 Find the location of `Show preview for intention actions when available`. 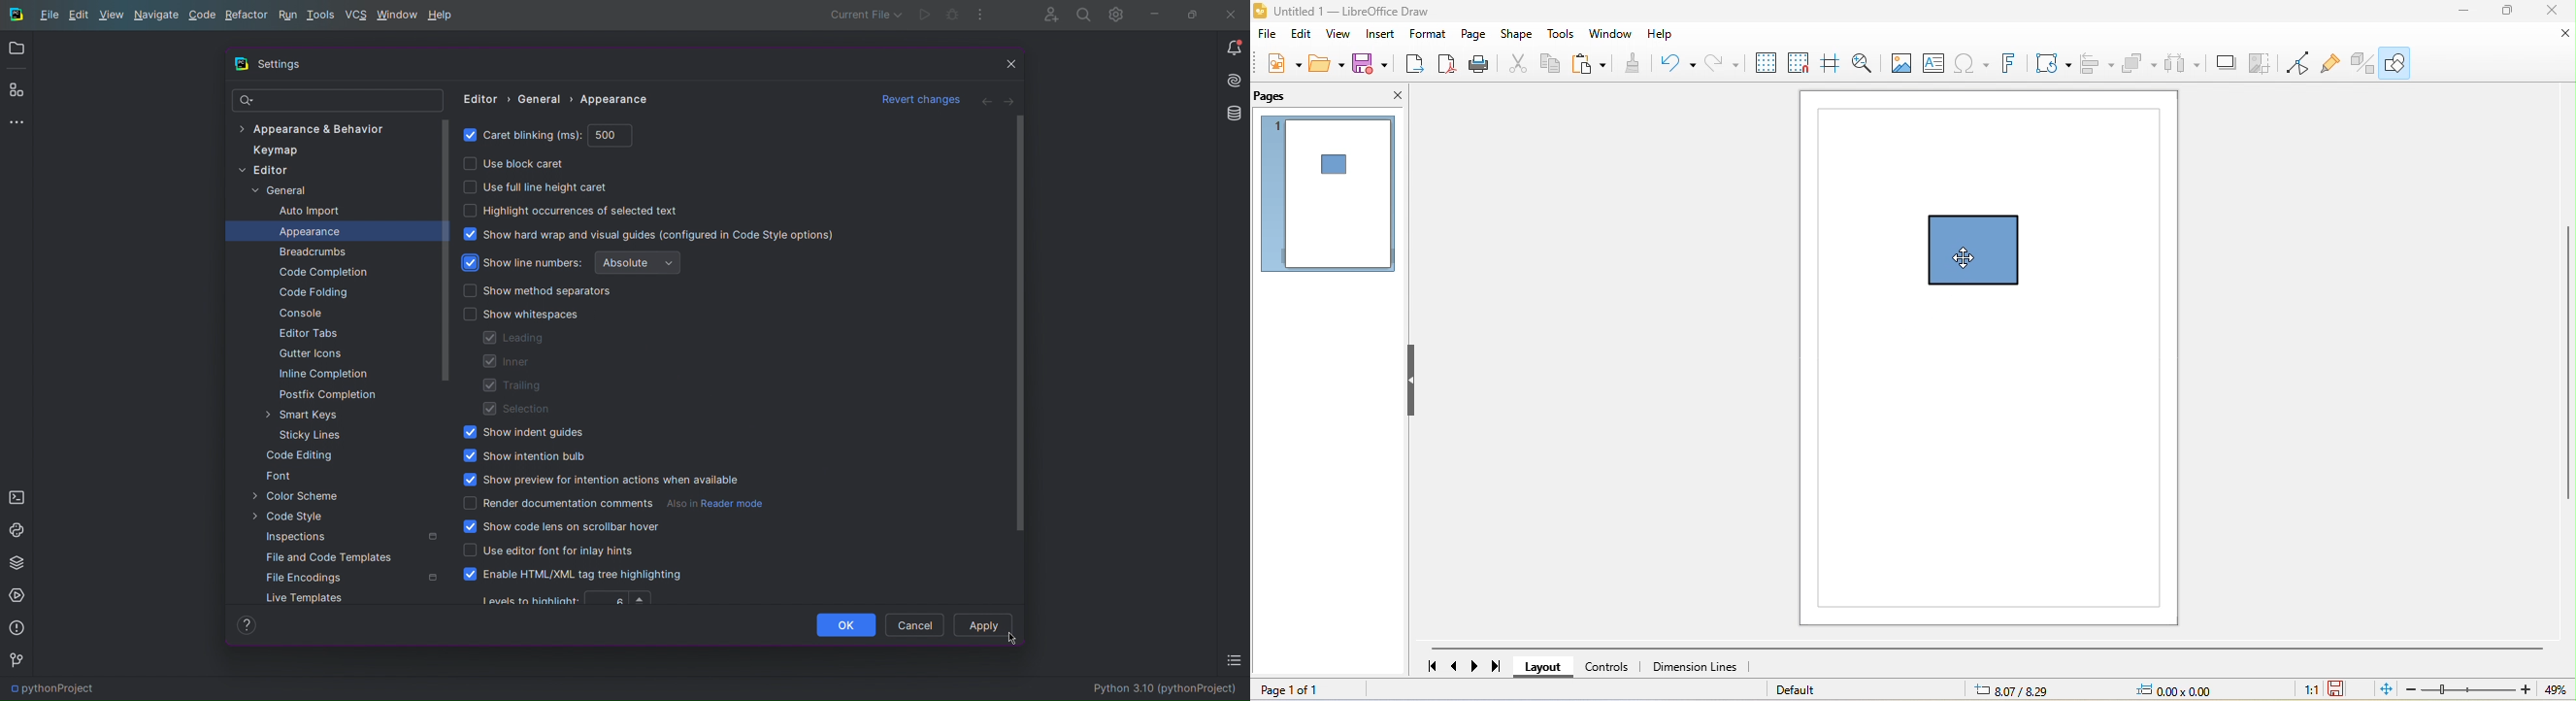

Show preview for intention actions when available is located at coordinates (600, 480).